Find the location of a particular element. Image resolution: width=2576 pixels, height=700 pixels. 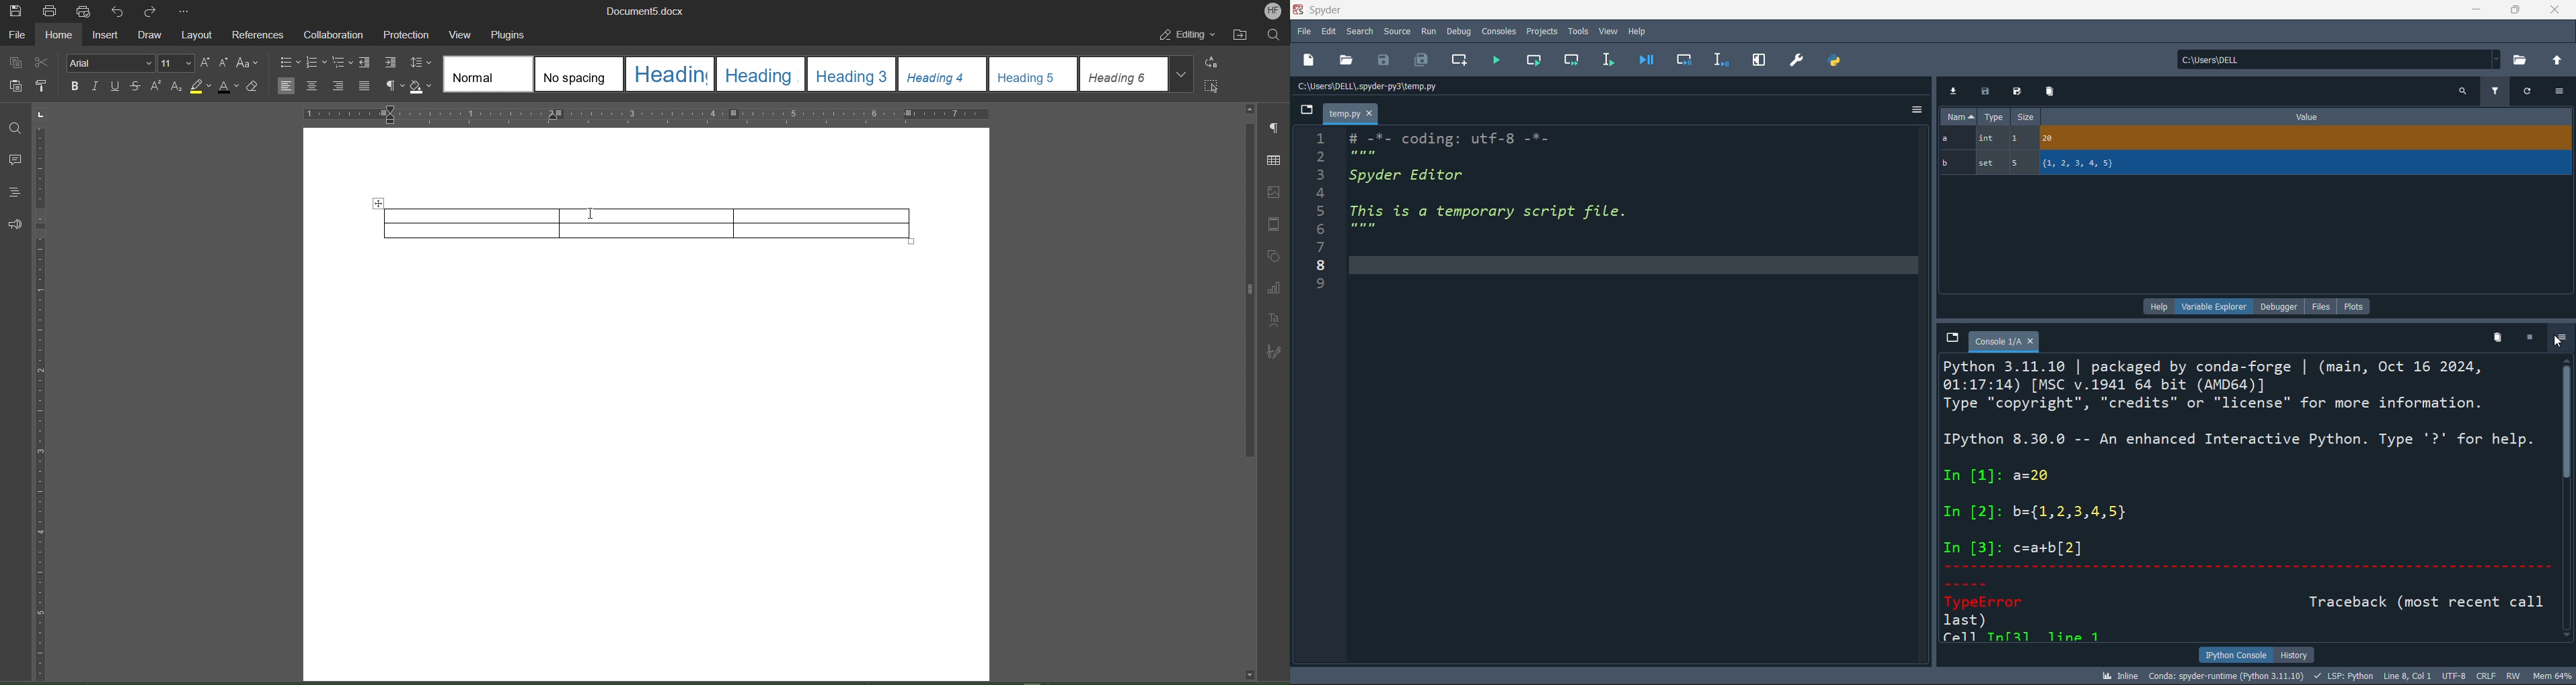

run line is located at coordinates (1607, 61).